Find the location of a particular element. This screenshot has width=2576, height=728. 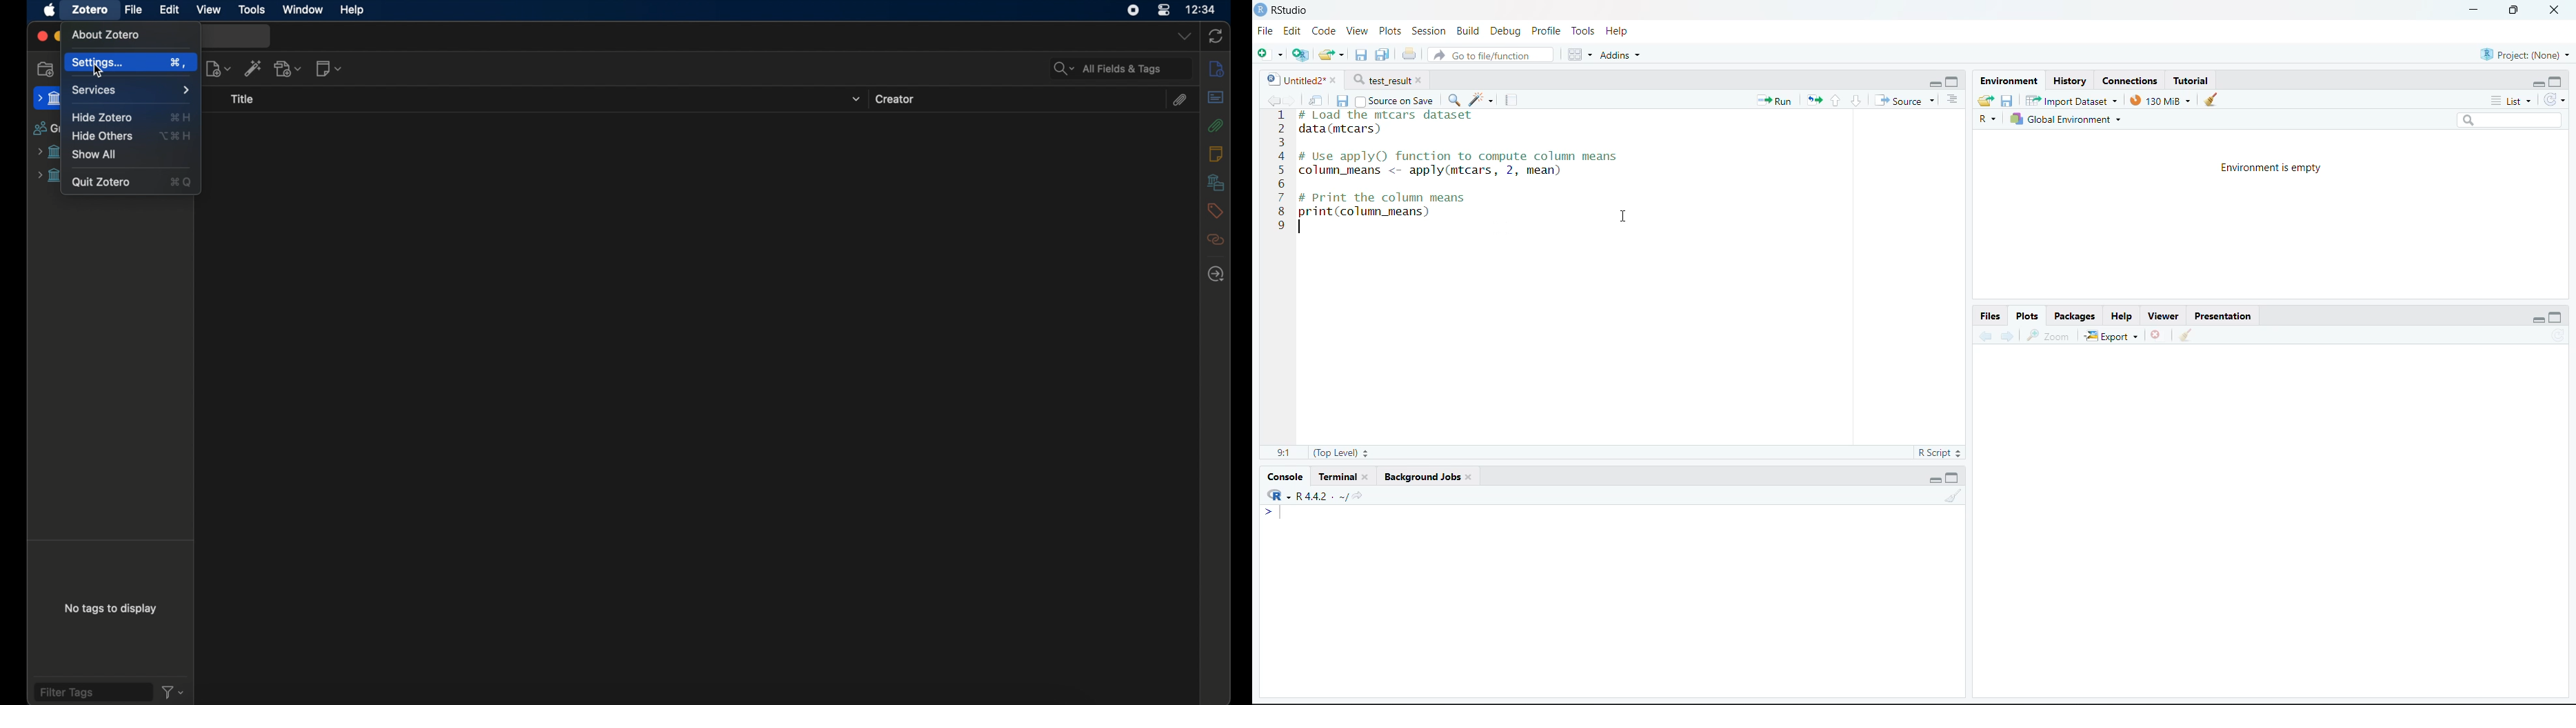

Code Tools is located at coordinates (1480, 99).